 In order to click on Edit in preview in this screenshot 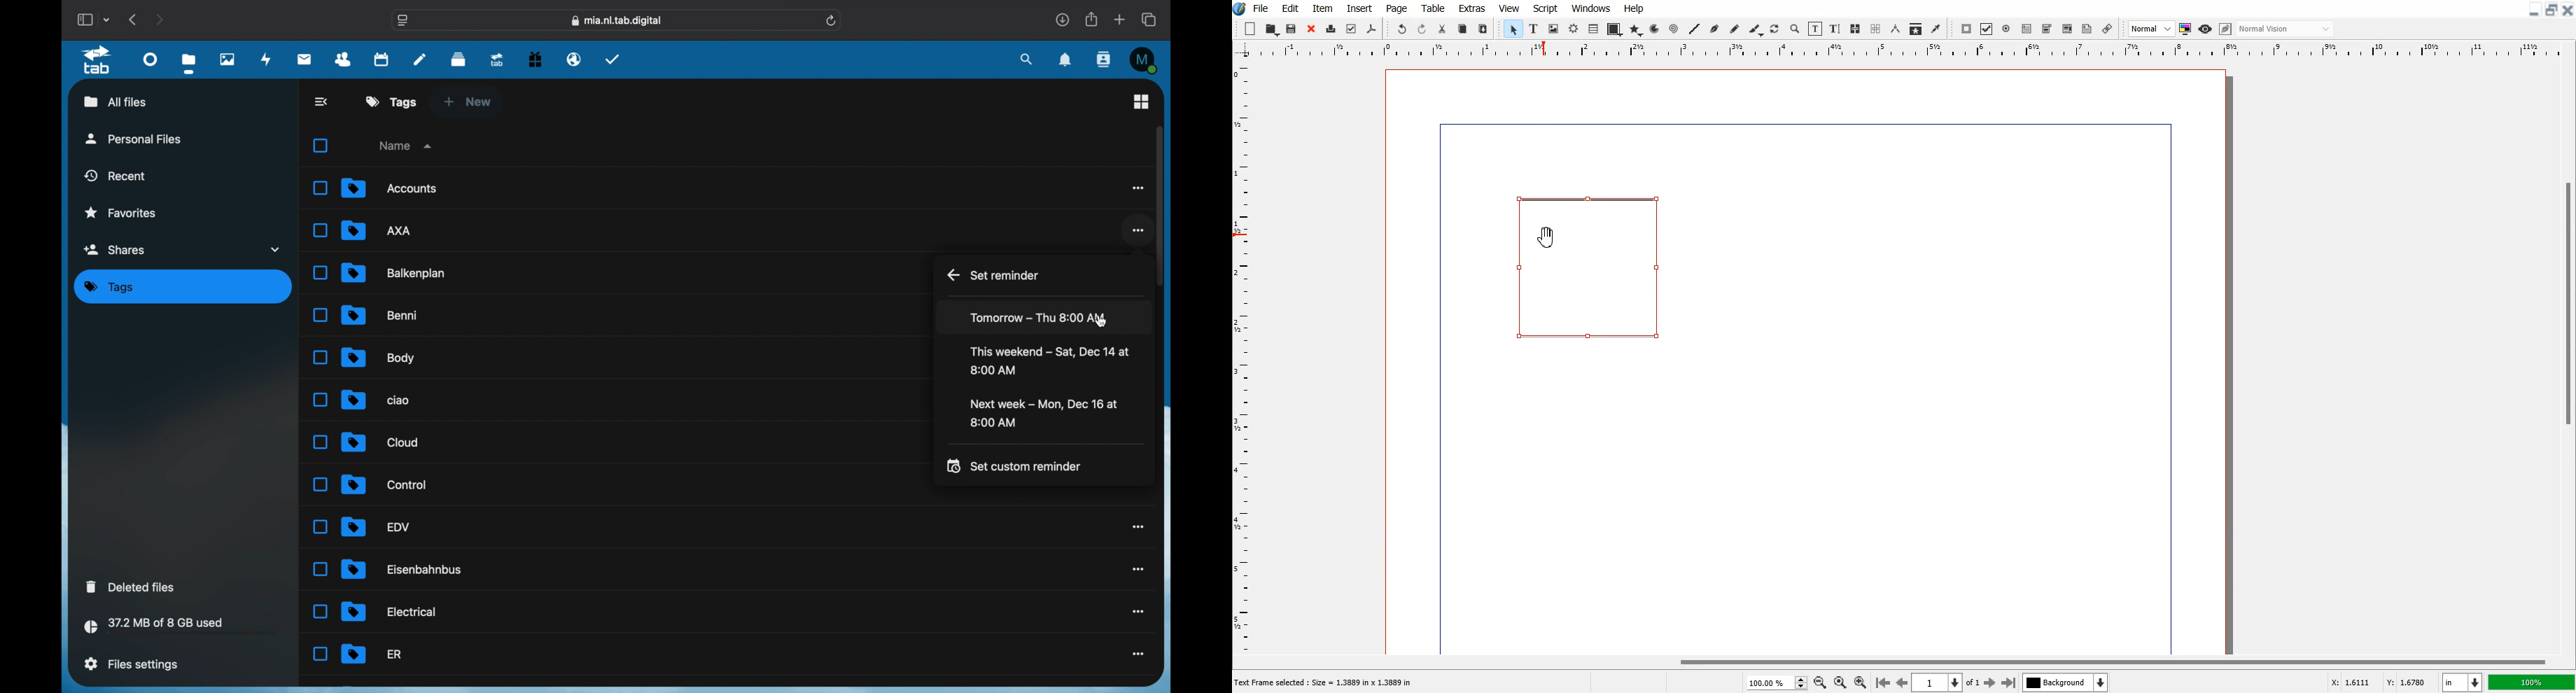, I will do `click(2227, 29)`.